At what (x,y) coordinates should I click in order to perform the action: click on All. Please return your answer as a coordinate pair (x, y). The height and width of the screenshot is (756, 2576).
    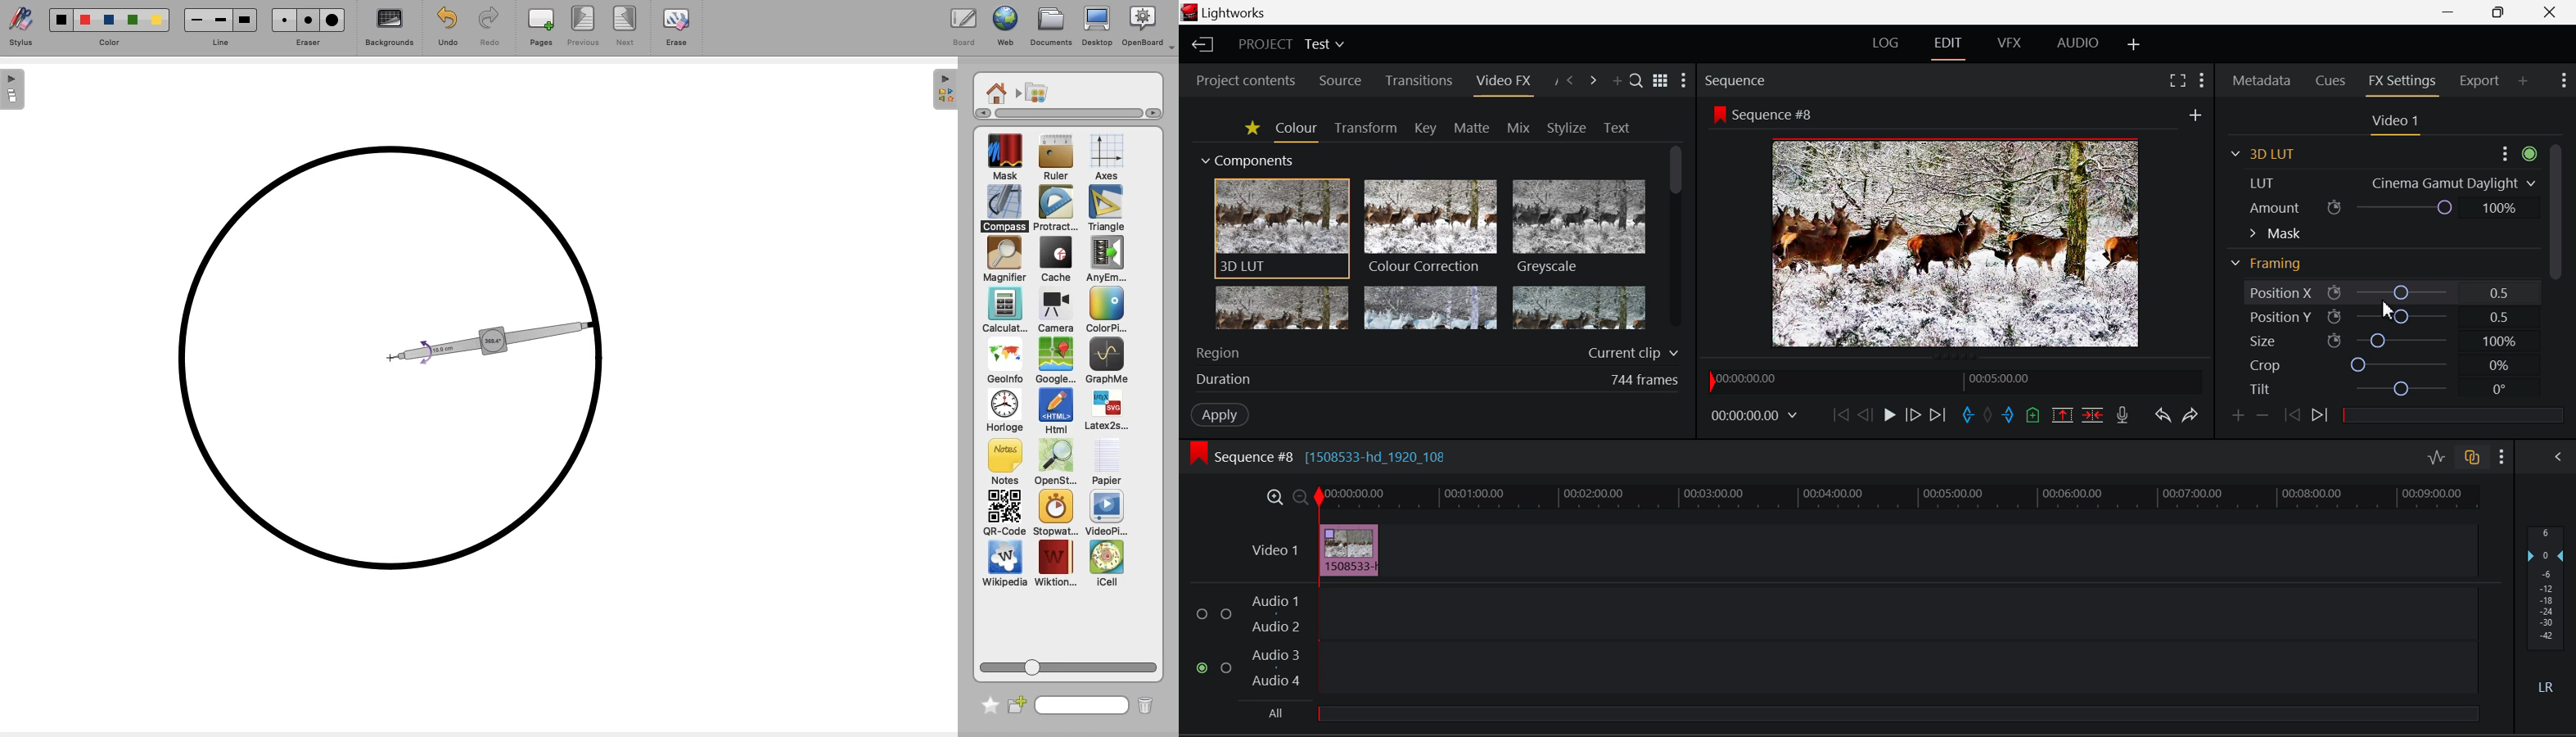
    Looking at the image, I should click on (1872, 712).